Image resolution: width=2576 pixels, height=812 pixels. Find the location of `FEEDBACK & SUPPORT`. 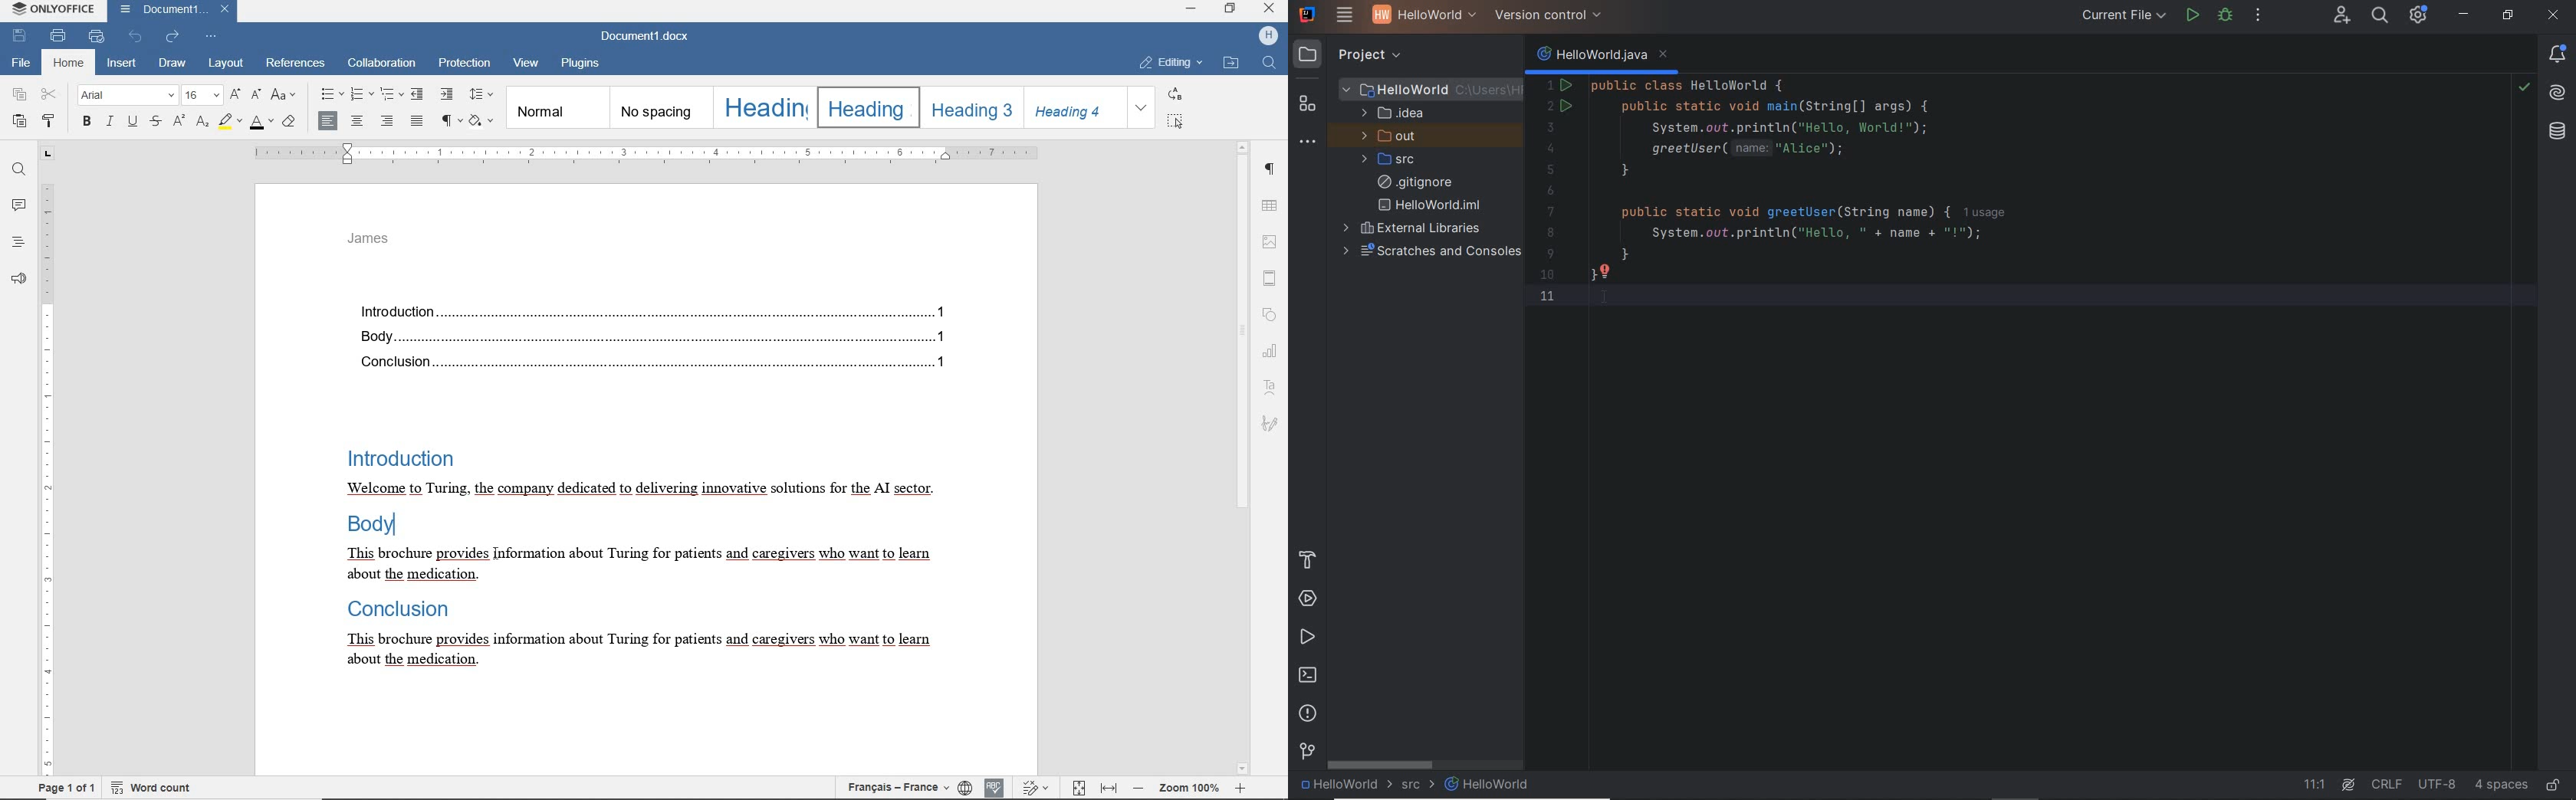

FEEDBACK & SUPPORT is located at coordinates (18, 276).